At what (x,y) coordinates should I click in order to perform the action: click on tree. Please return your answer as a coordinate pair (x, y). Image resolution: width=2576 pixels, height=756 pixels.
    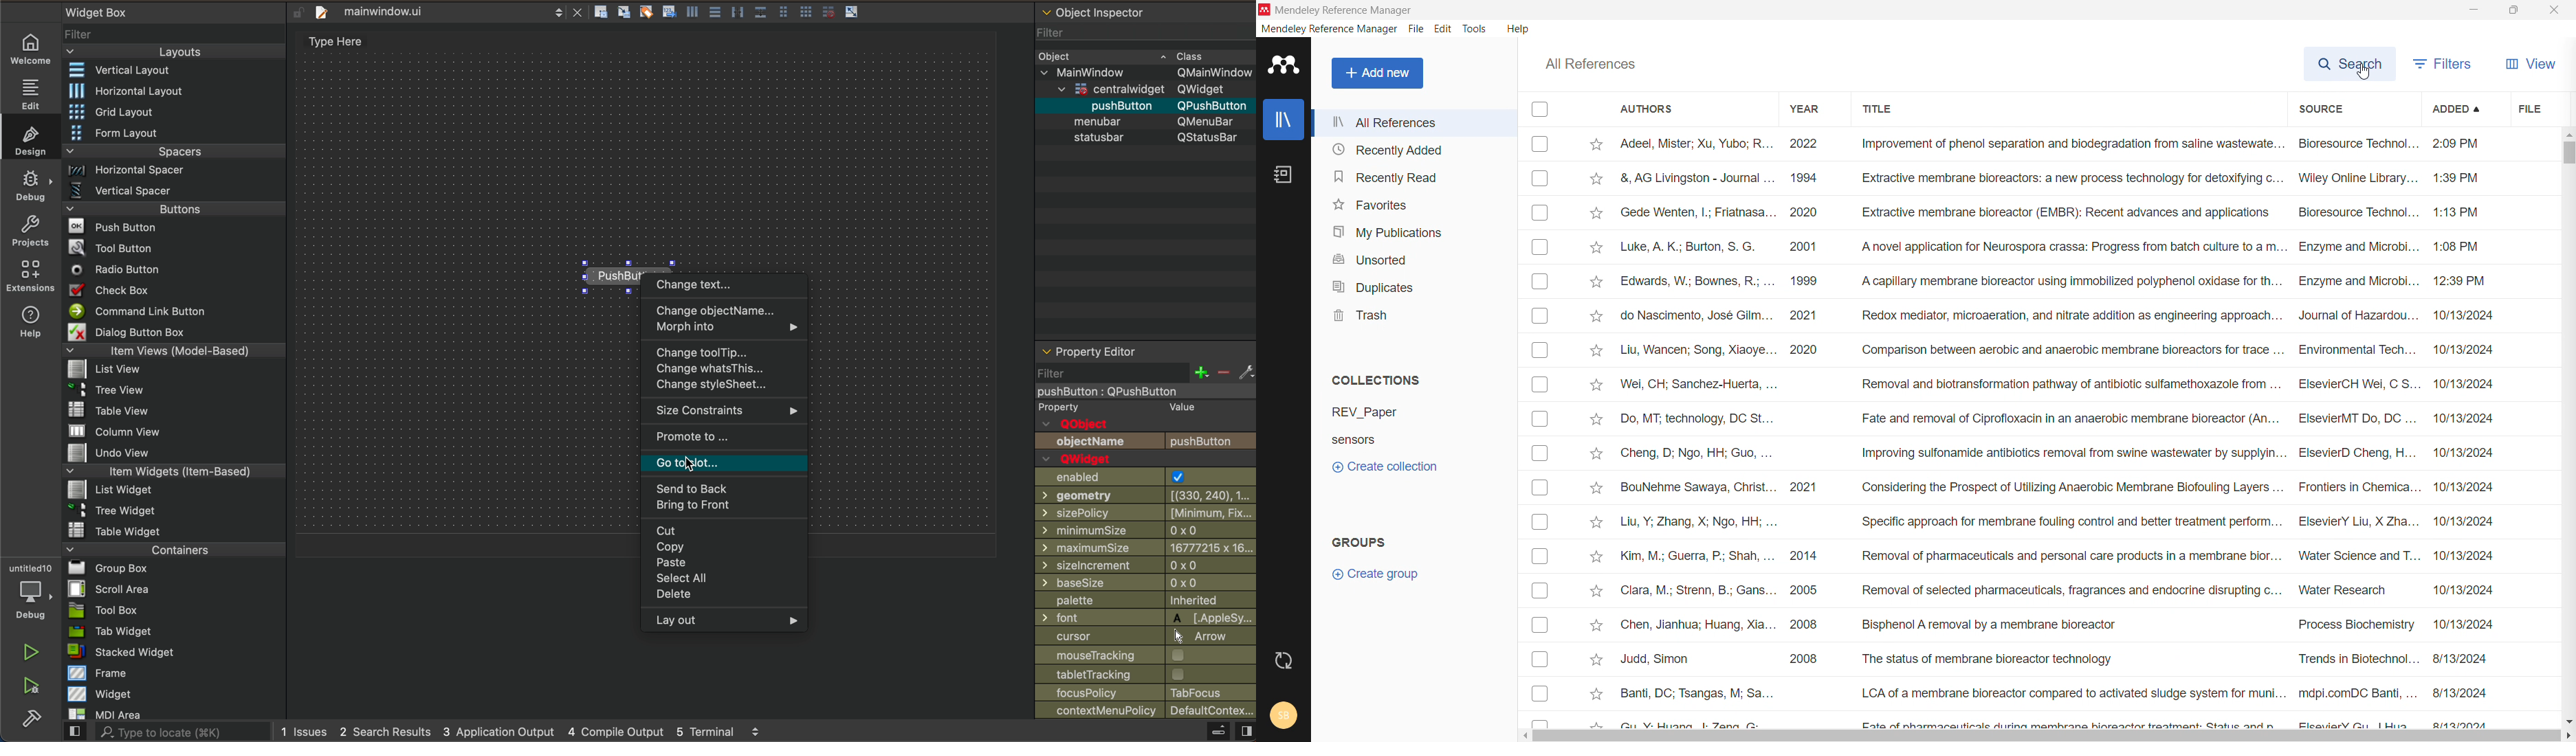
    Looking at the image, I should click on (172, 511).